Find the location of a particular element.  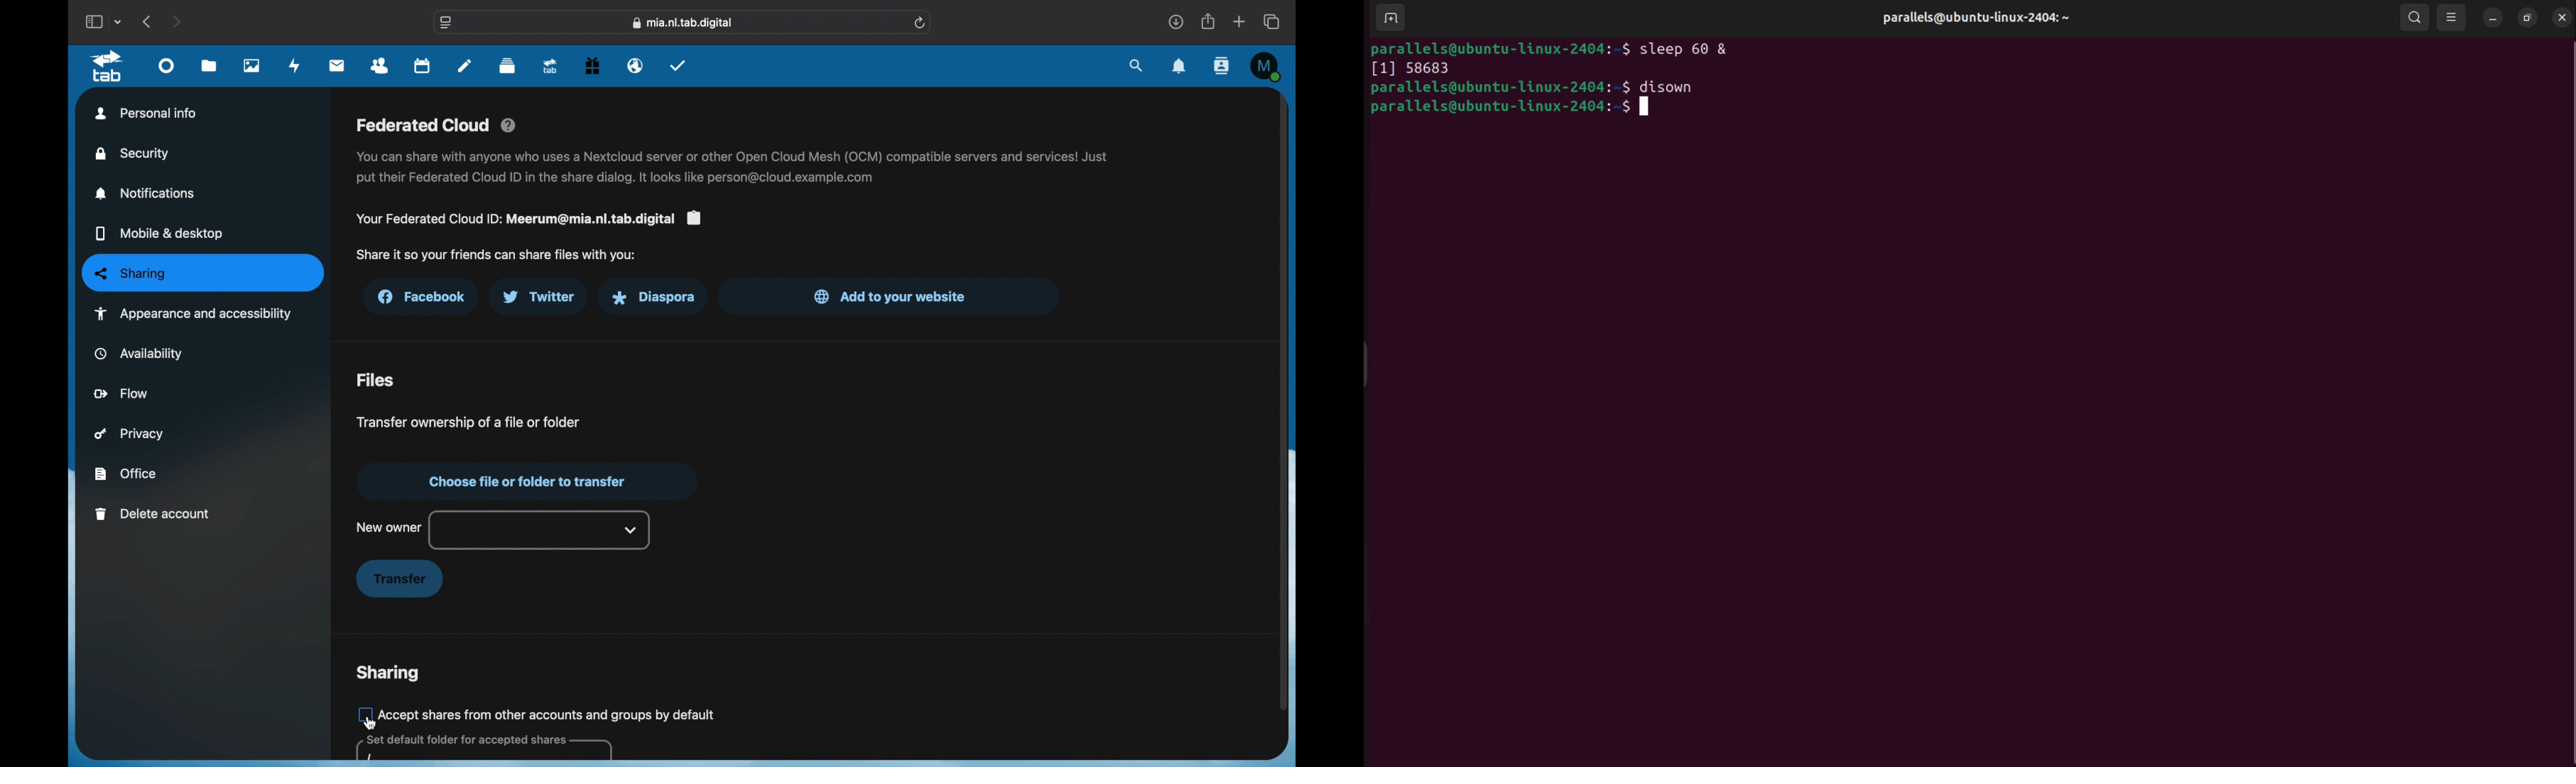

parallels@ubuntu-linux-2404: ~$ is located at coordinates (1508, 108).